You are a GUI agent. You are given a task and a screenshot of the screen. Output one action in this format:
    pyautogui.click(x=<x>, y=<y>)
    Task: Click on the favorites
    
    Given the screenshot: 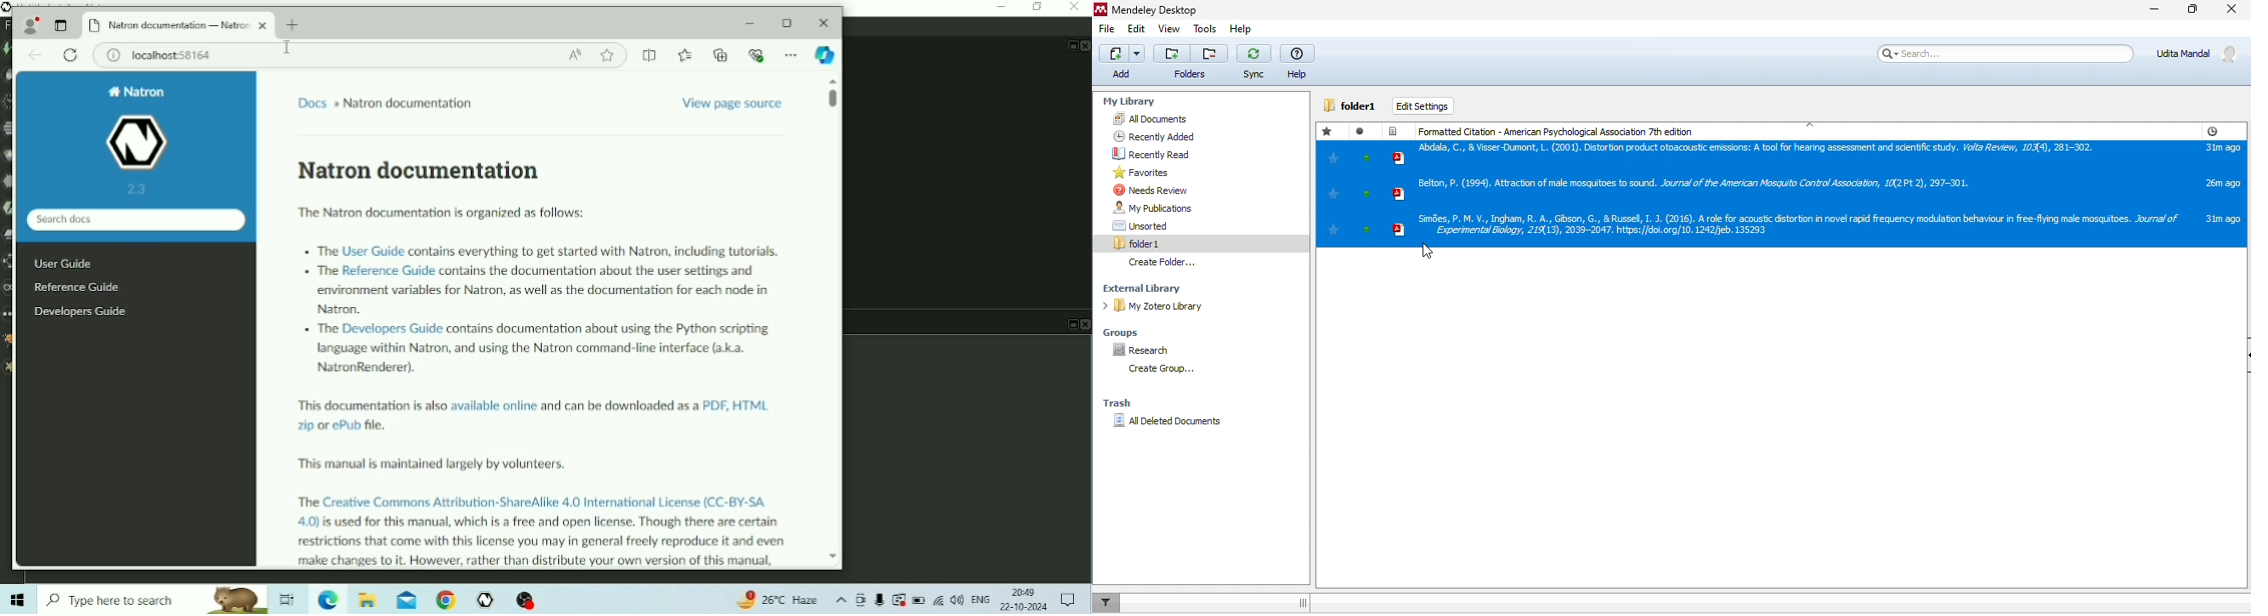 What is the action you would take?
    pyautogui.click(x=1140, y=173)
    